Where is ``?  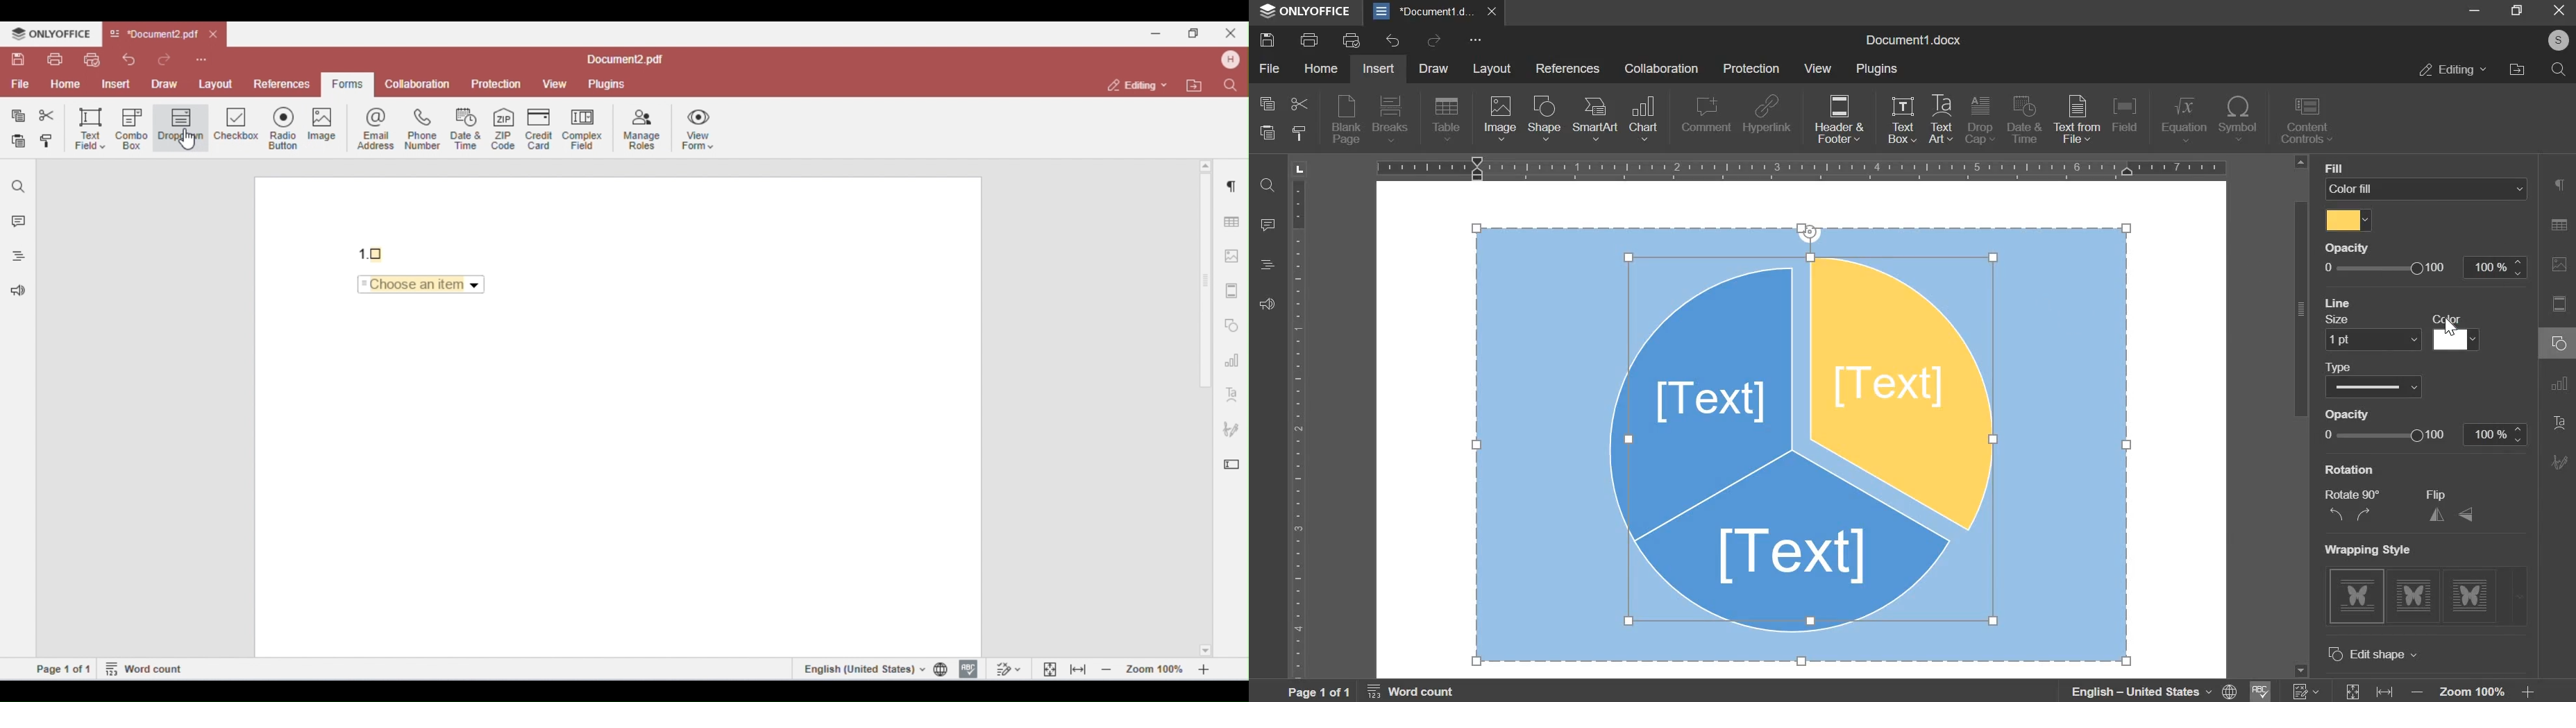  is located at coordinates (2339, 169).